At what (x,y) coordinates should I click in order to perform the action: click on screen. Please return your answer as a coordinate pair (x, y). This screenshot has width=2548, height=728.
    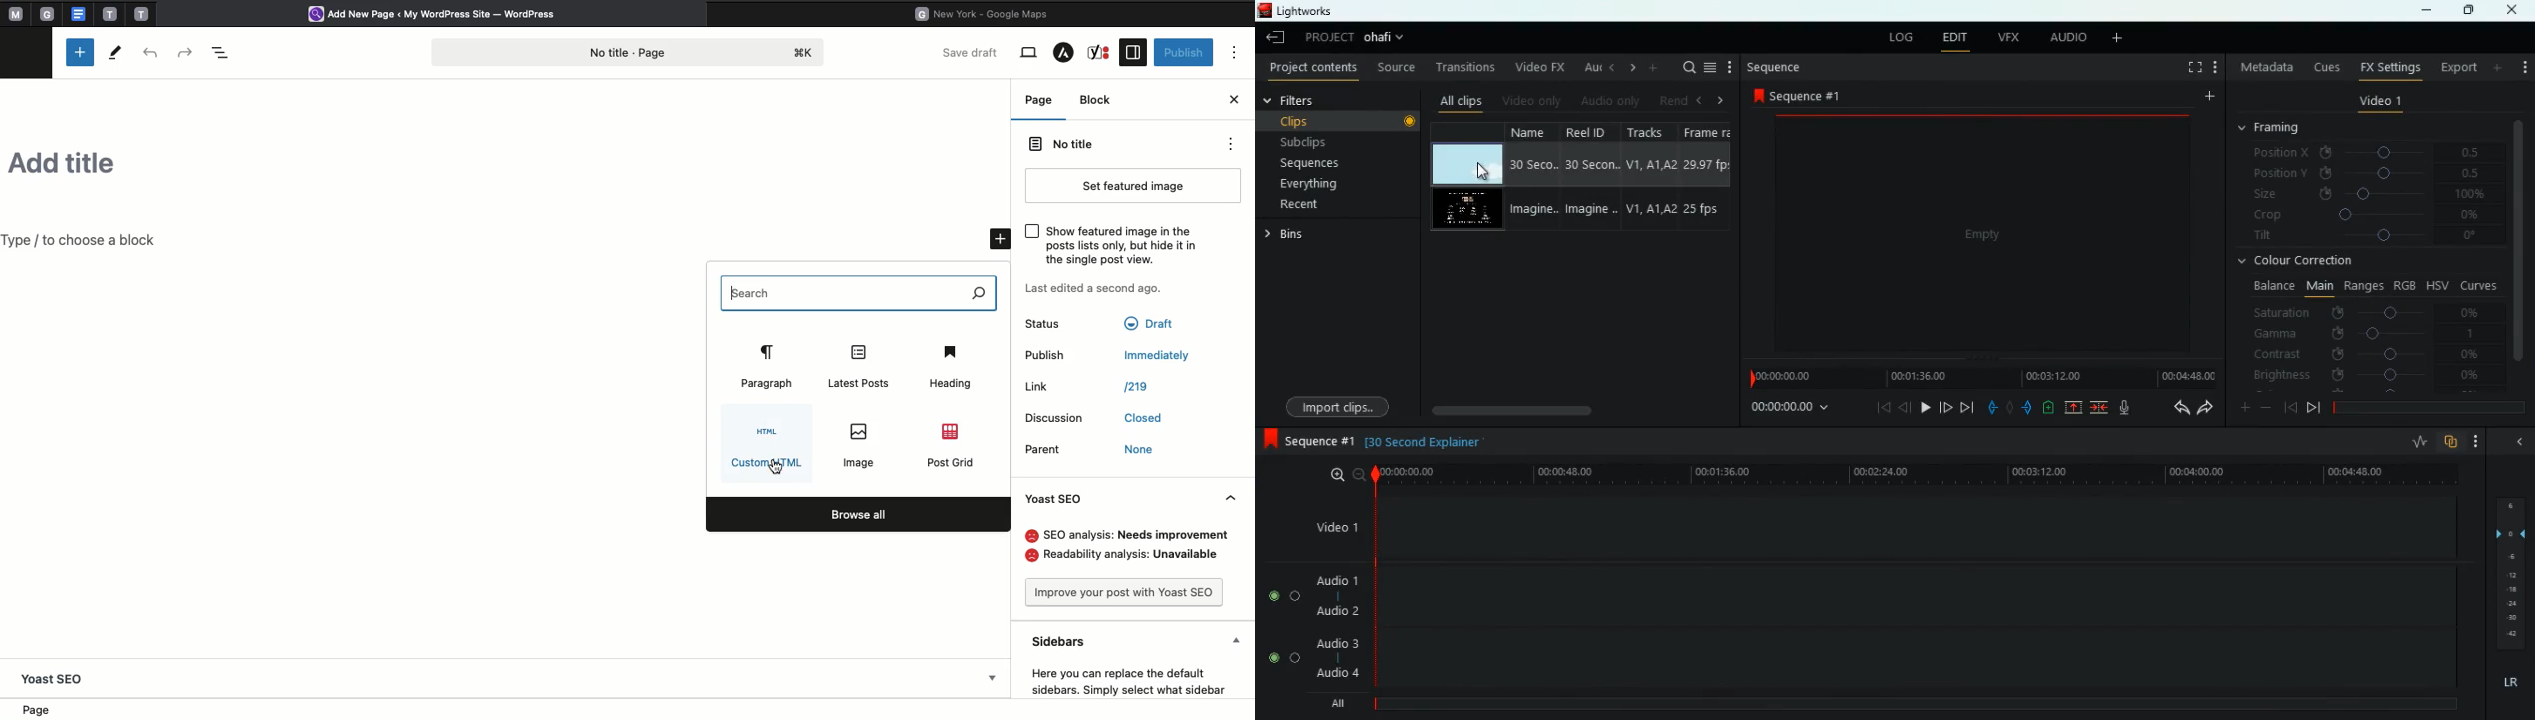
    Looking at the image, I should click on (1466, 210).